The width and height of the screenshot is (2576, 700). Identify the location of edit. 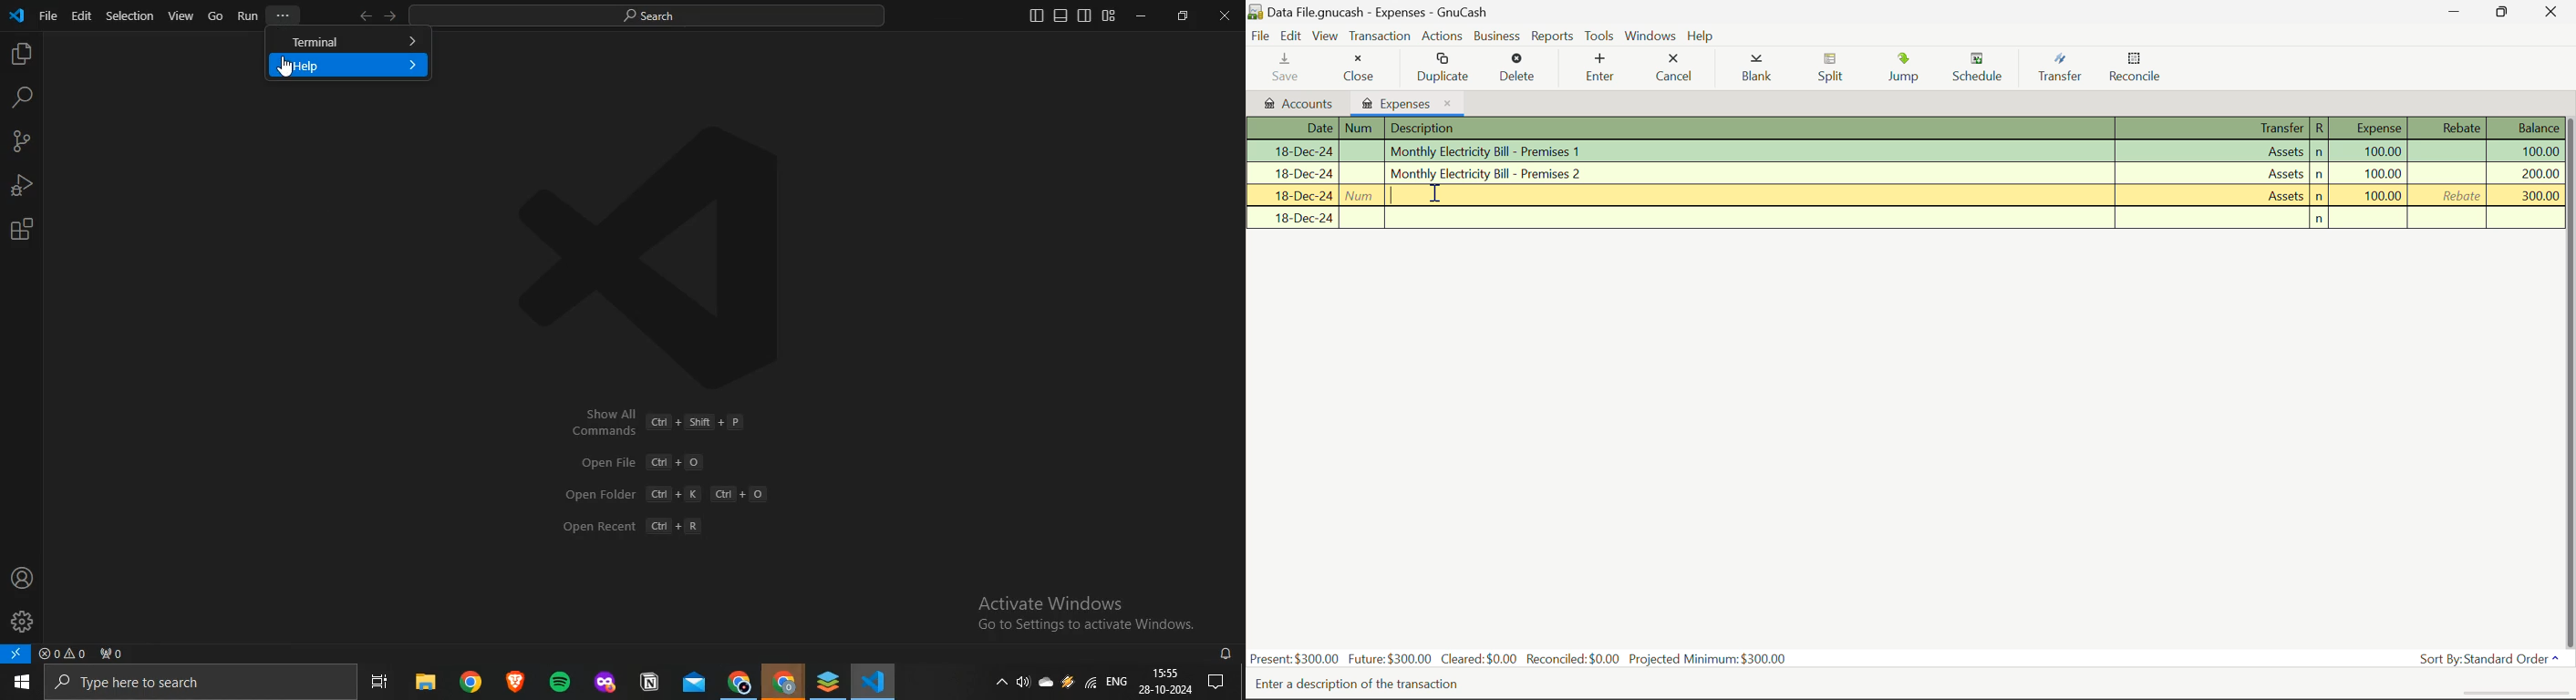
(81, 15).